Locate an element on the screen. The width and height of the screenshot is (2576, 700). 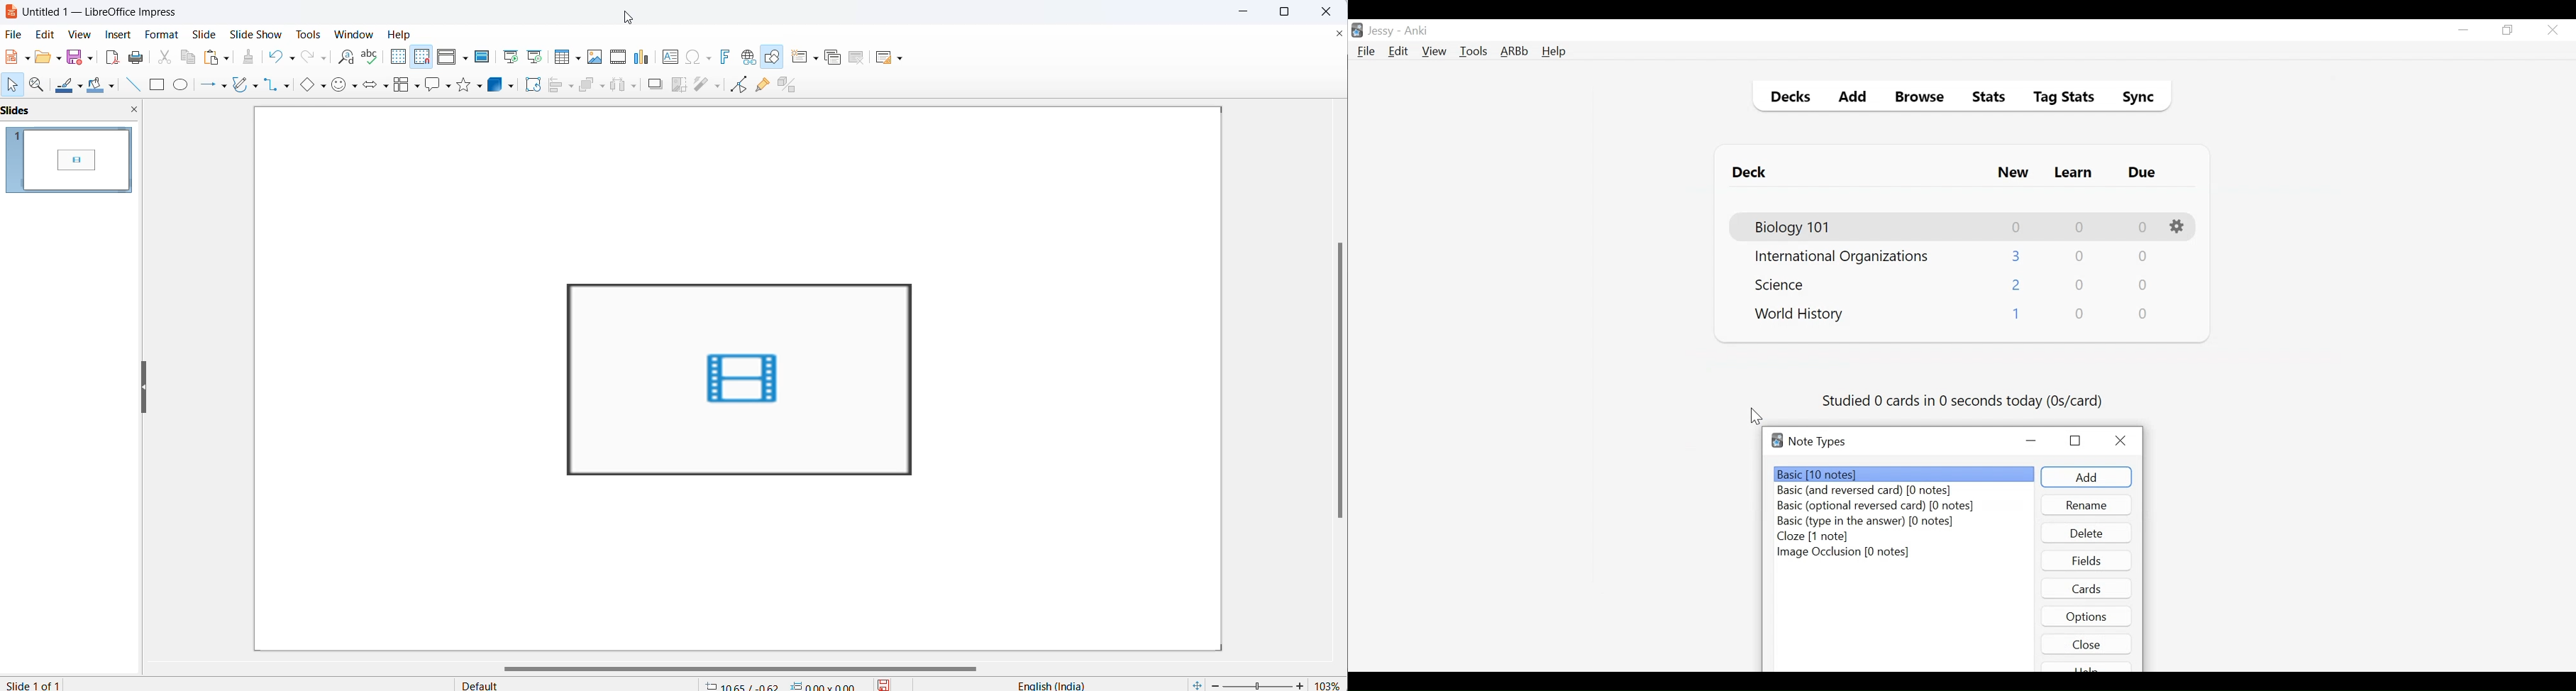
Software logo is located at coordinates (1777, 440).